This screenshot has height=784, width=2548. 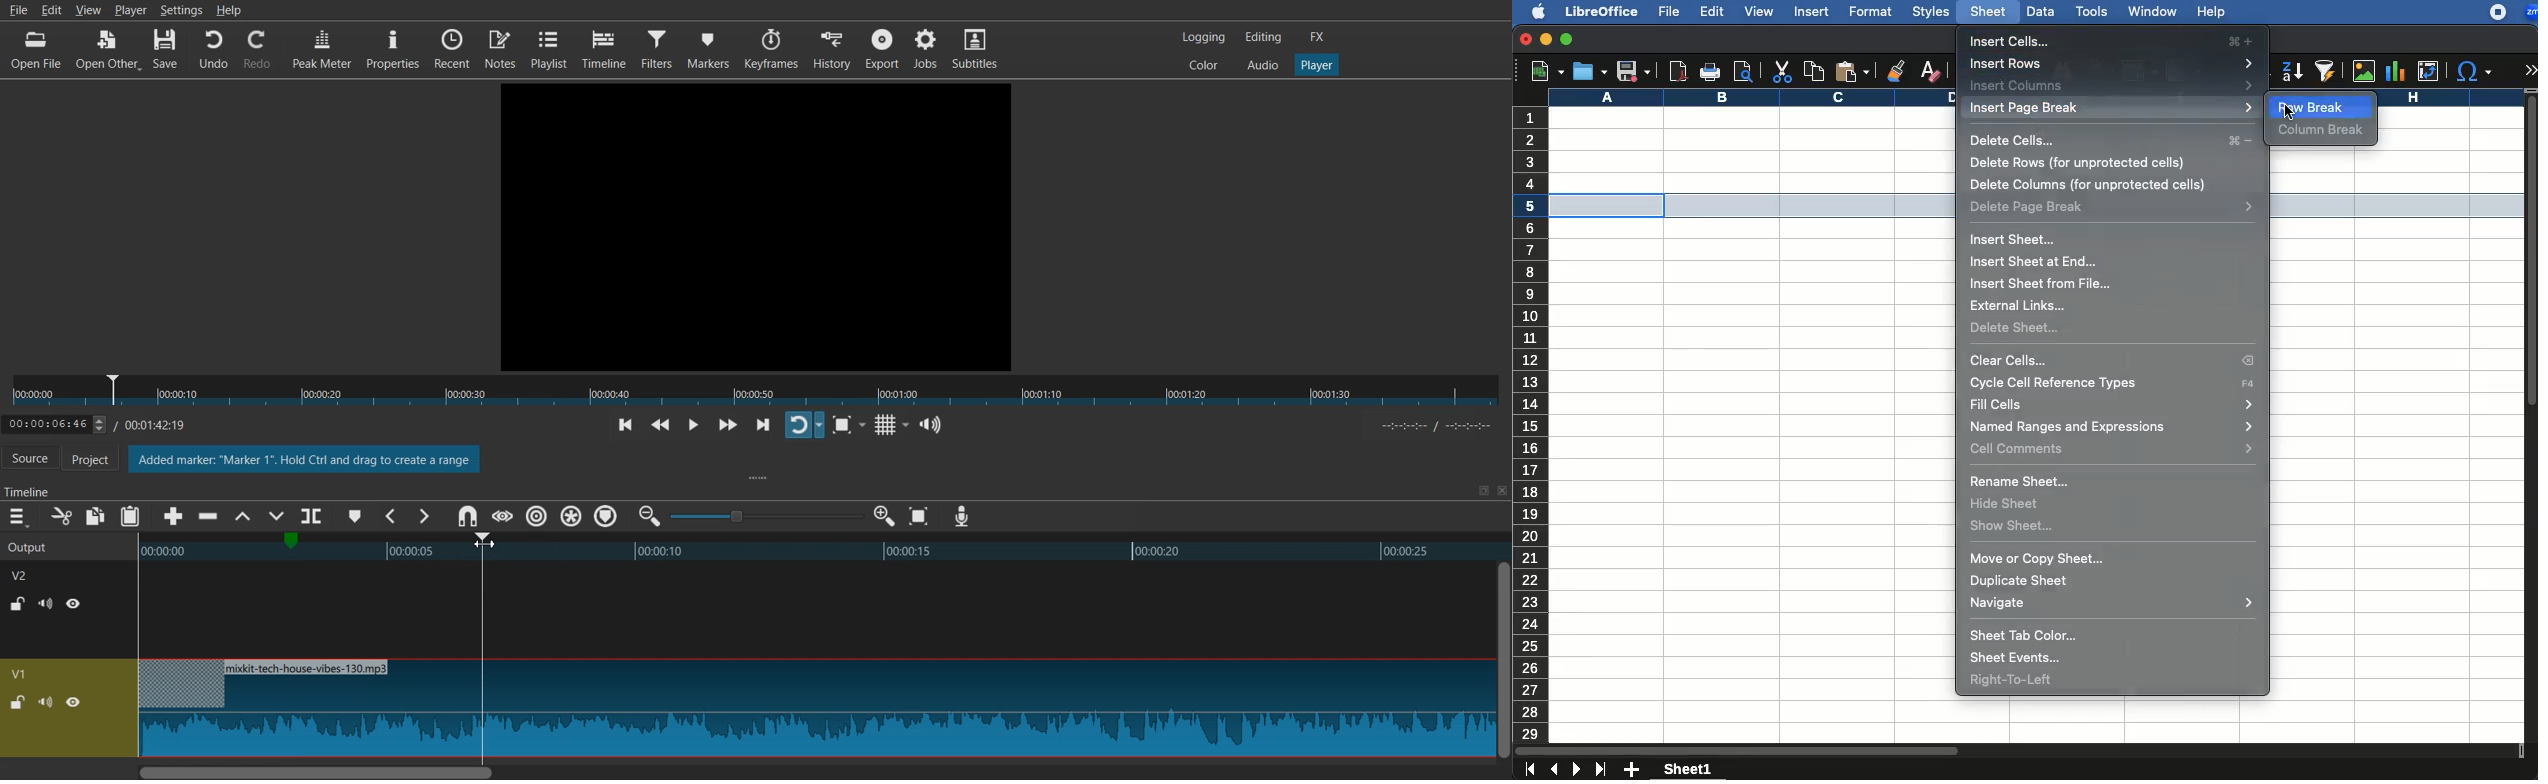 What do you see at coordinates (604, 49) in the screenshot?
I see `Timeline` at bounding box center [604, 49].